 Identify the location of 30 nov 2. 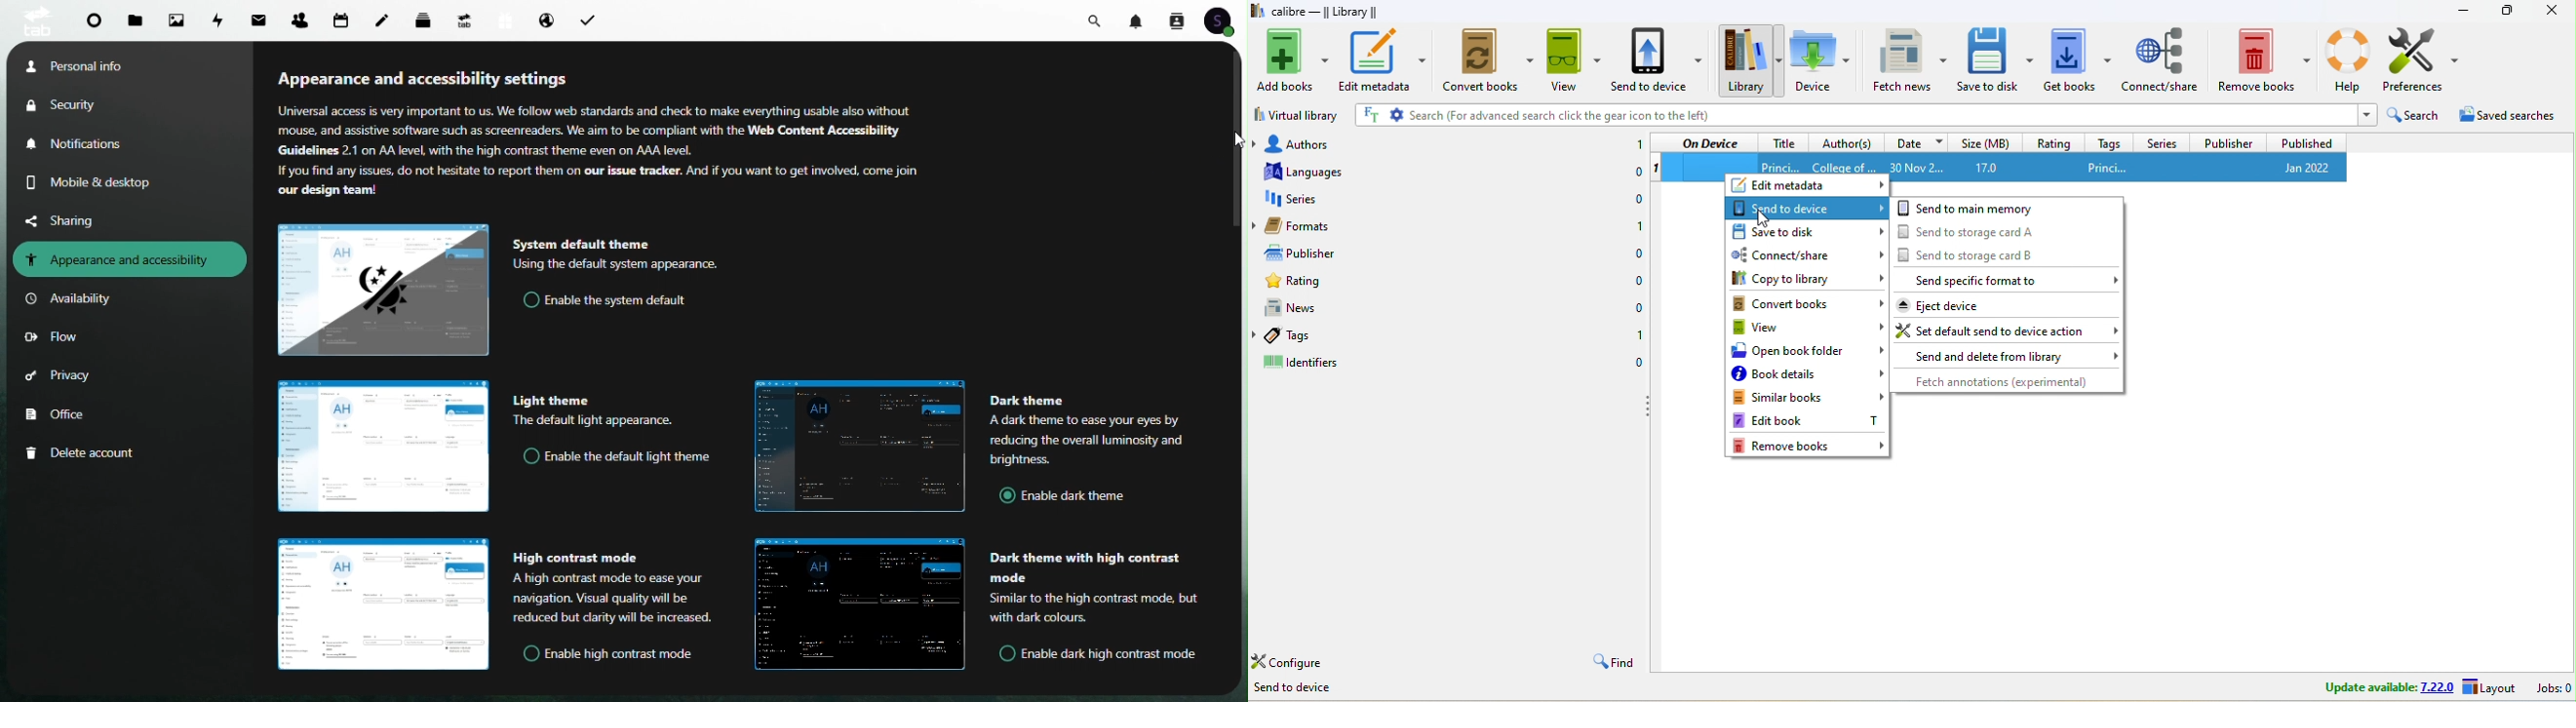
(1923, 164).